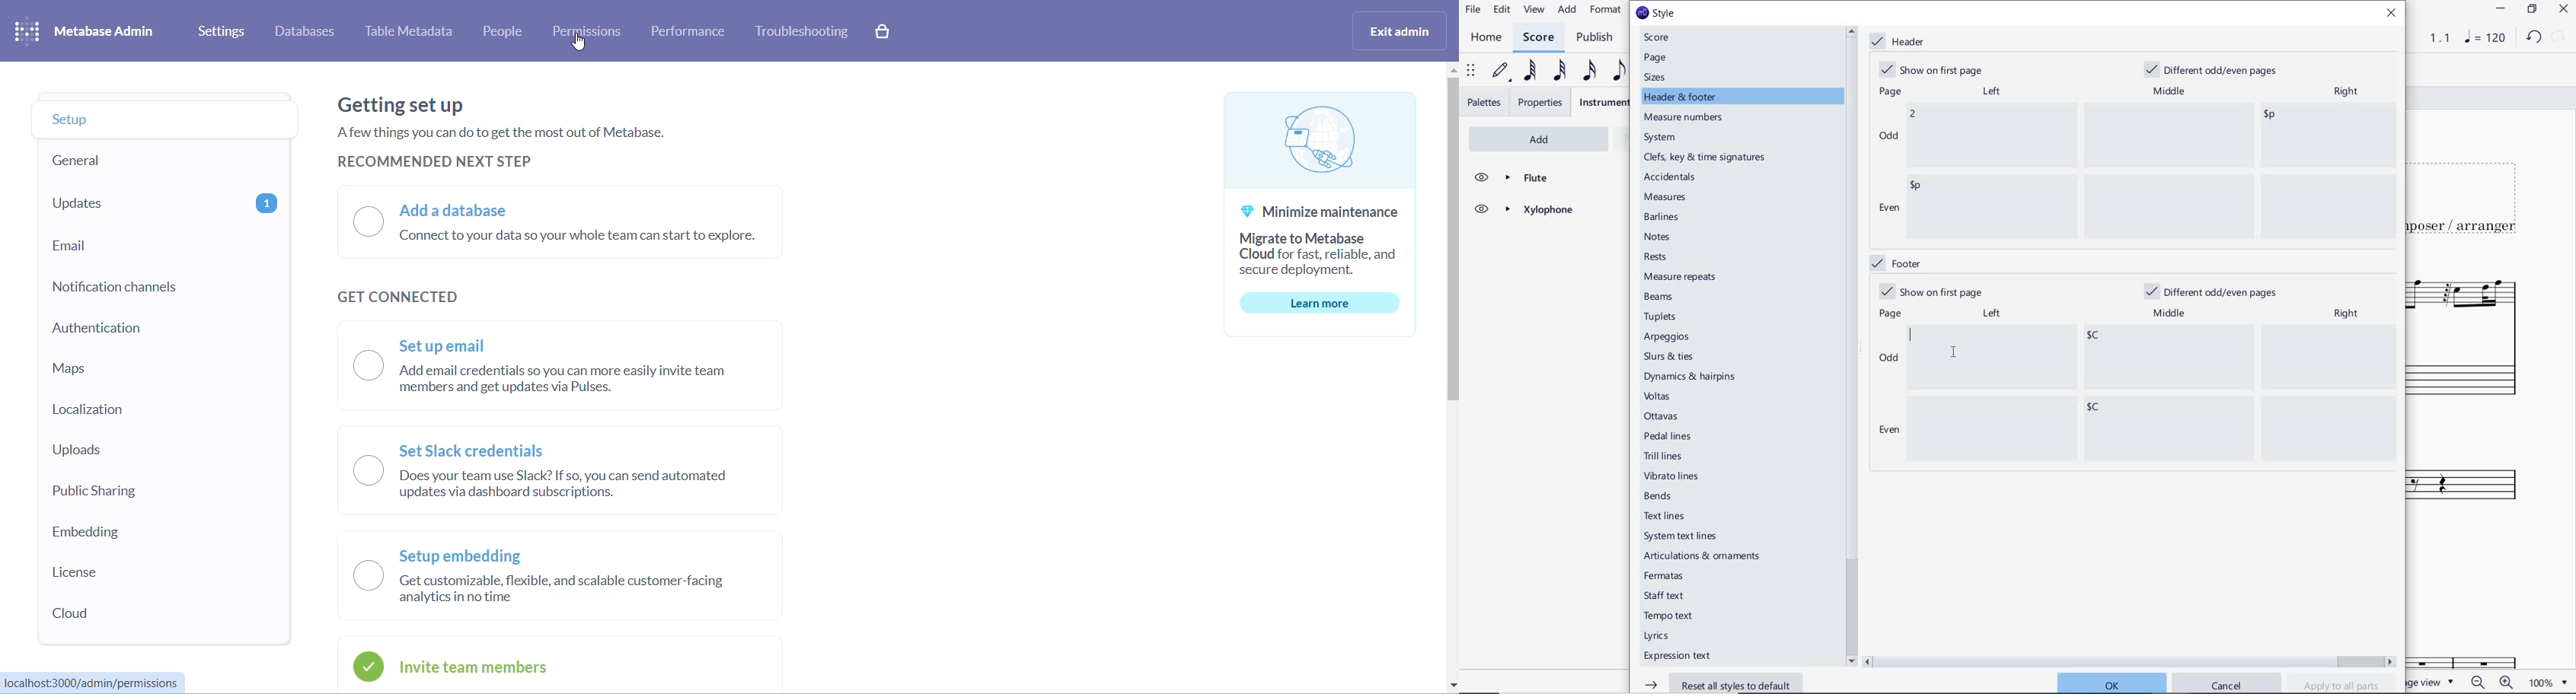  I want to click on URL, so click(96, 680).